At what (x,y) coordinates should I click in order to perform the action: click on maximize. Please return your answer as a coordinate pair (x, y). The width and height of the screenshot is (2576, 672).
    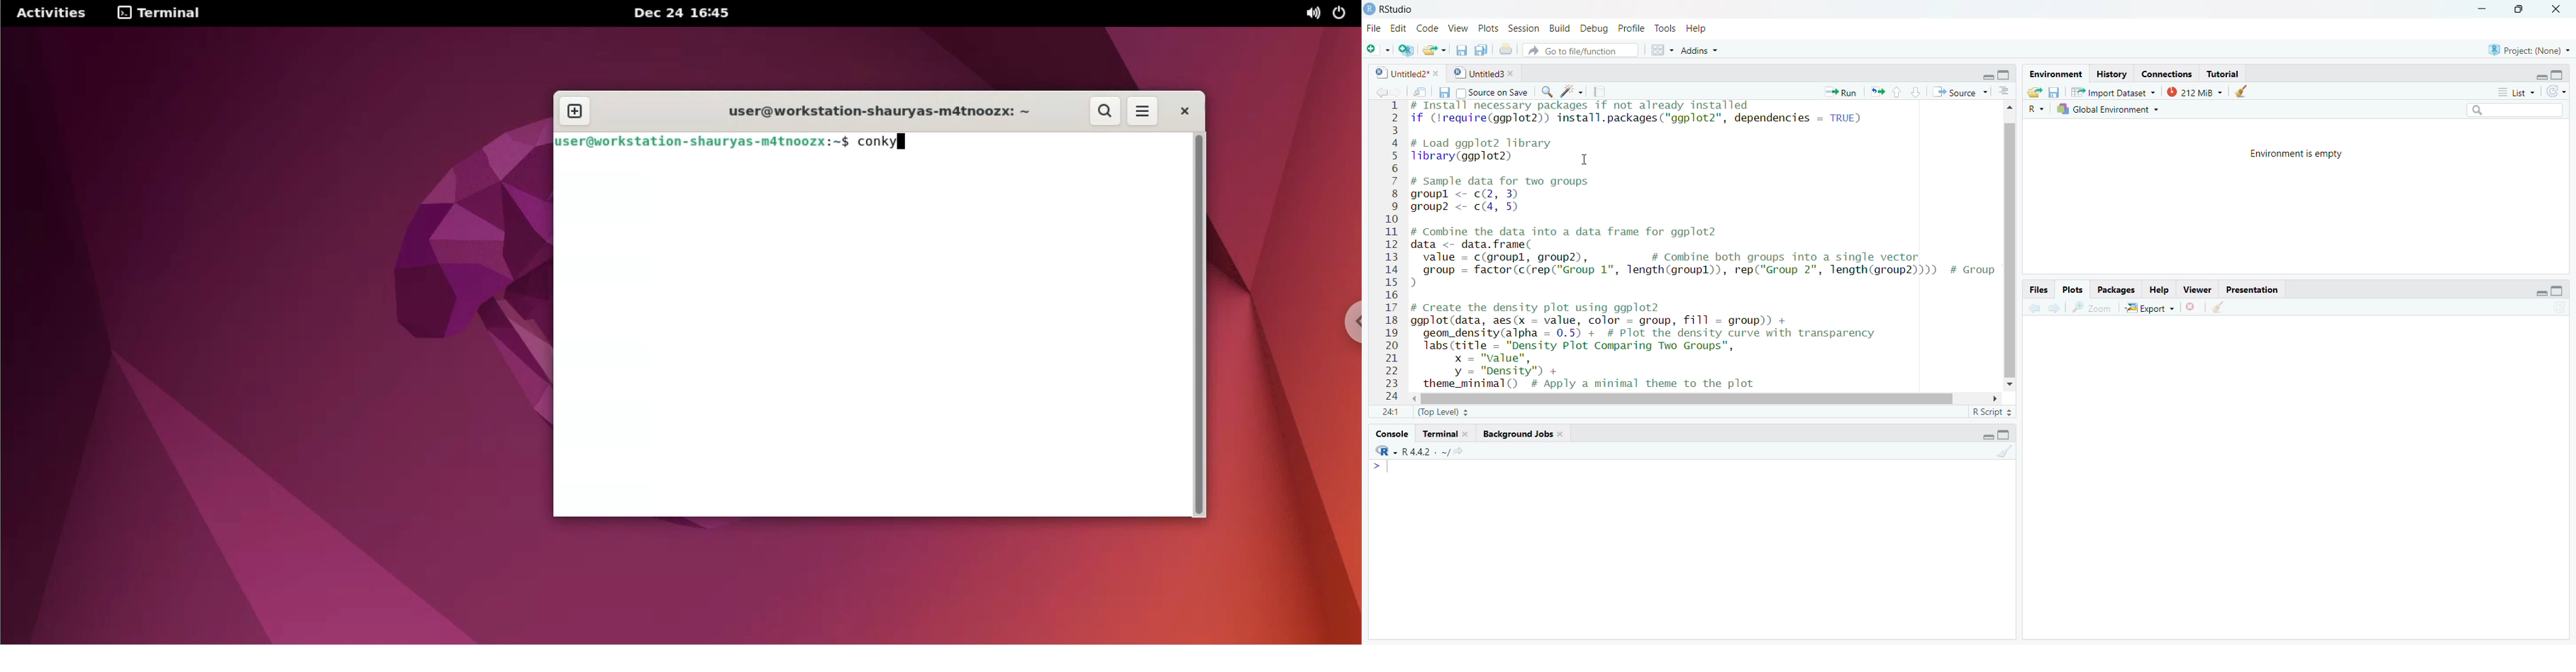
    Looking at the image, I should click on (2009, 435).